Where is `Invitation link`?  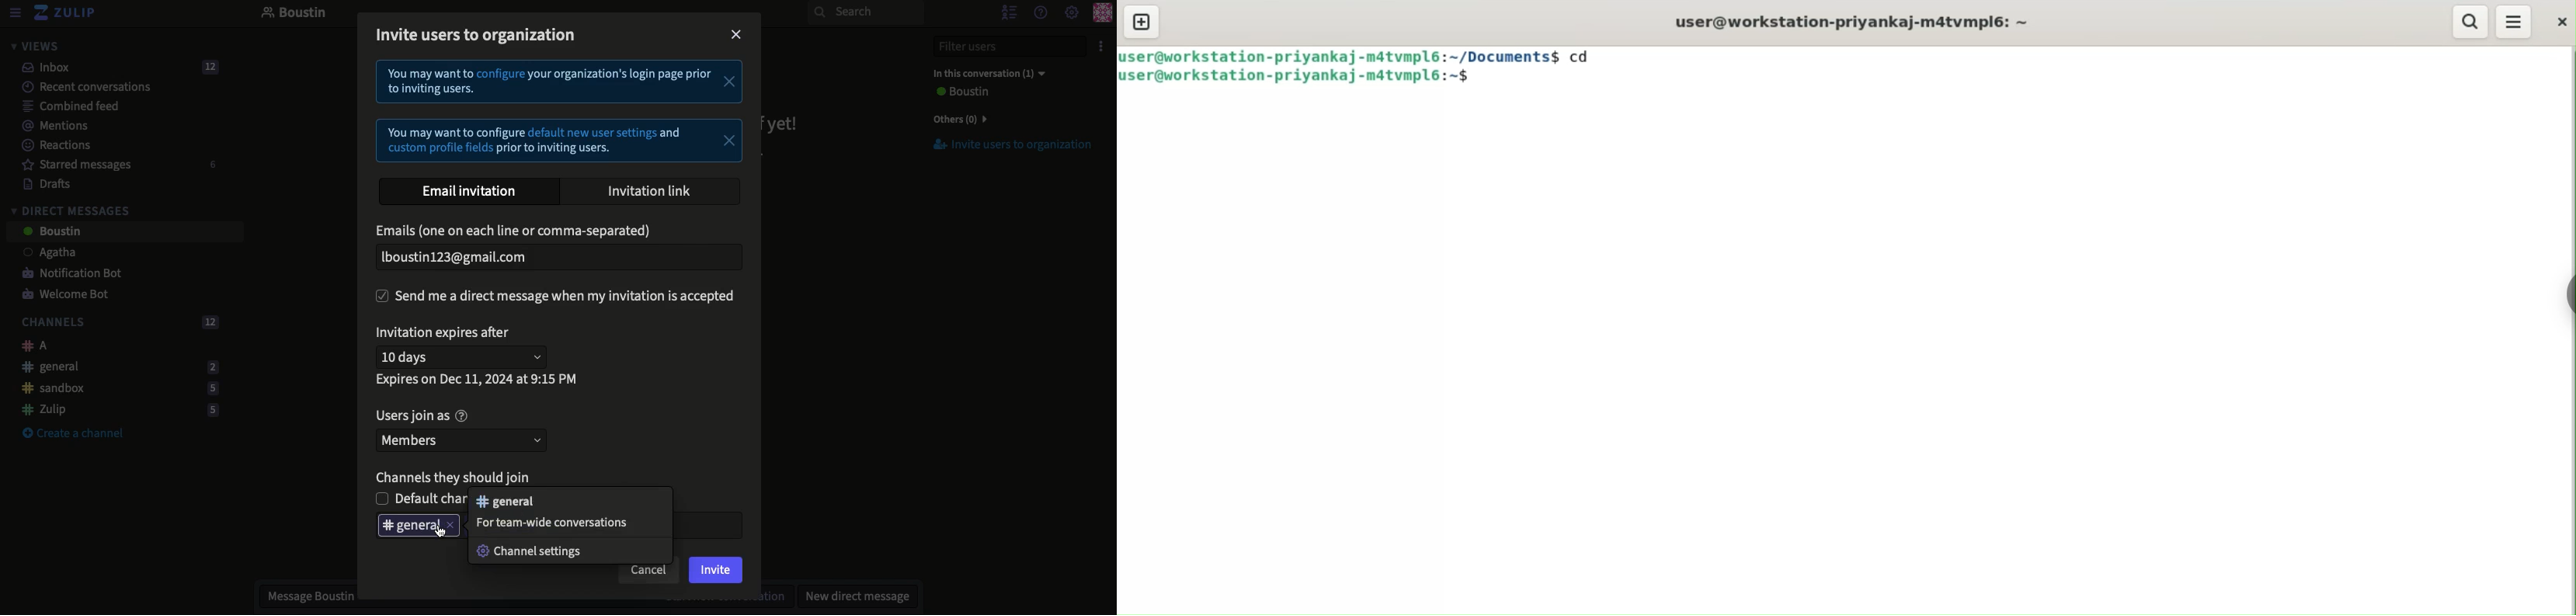
Invitation link is located at coordinates (651, 190).